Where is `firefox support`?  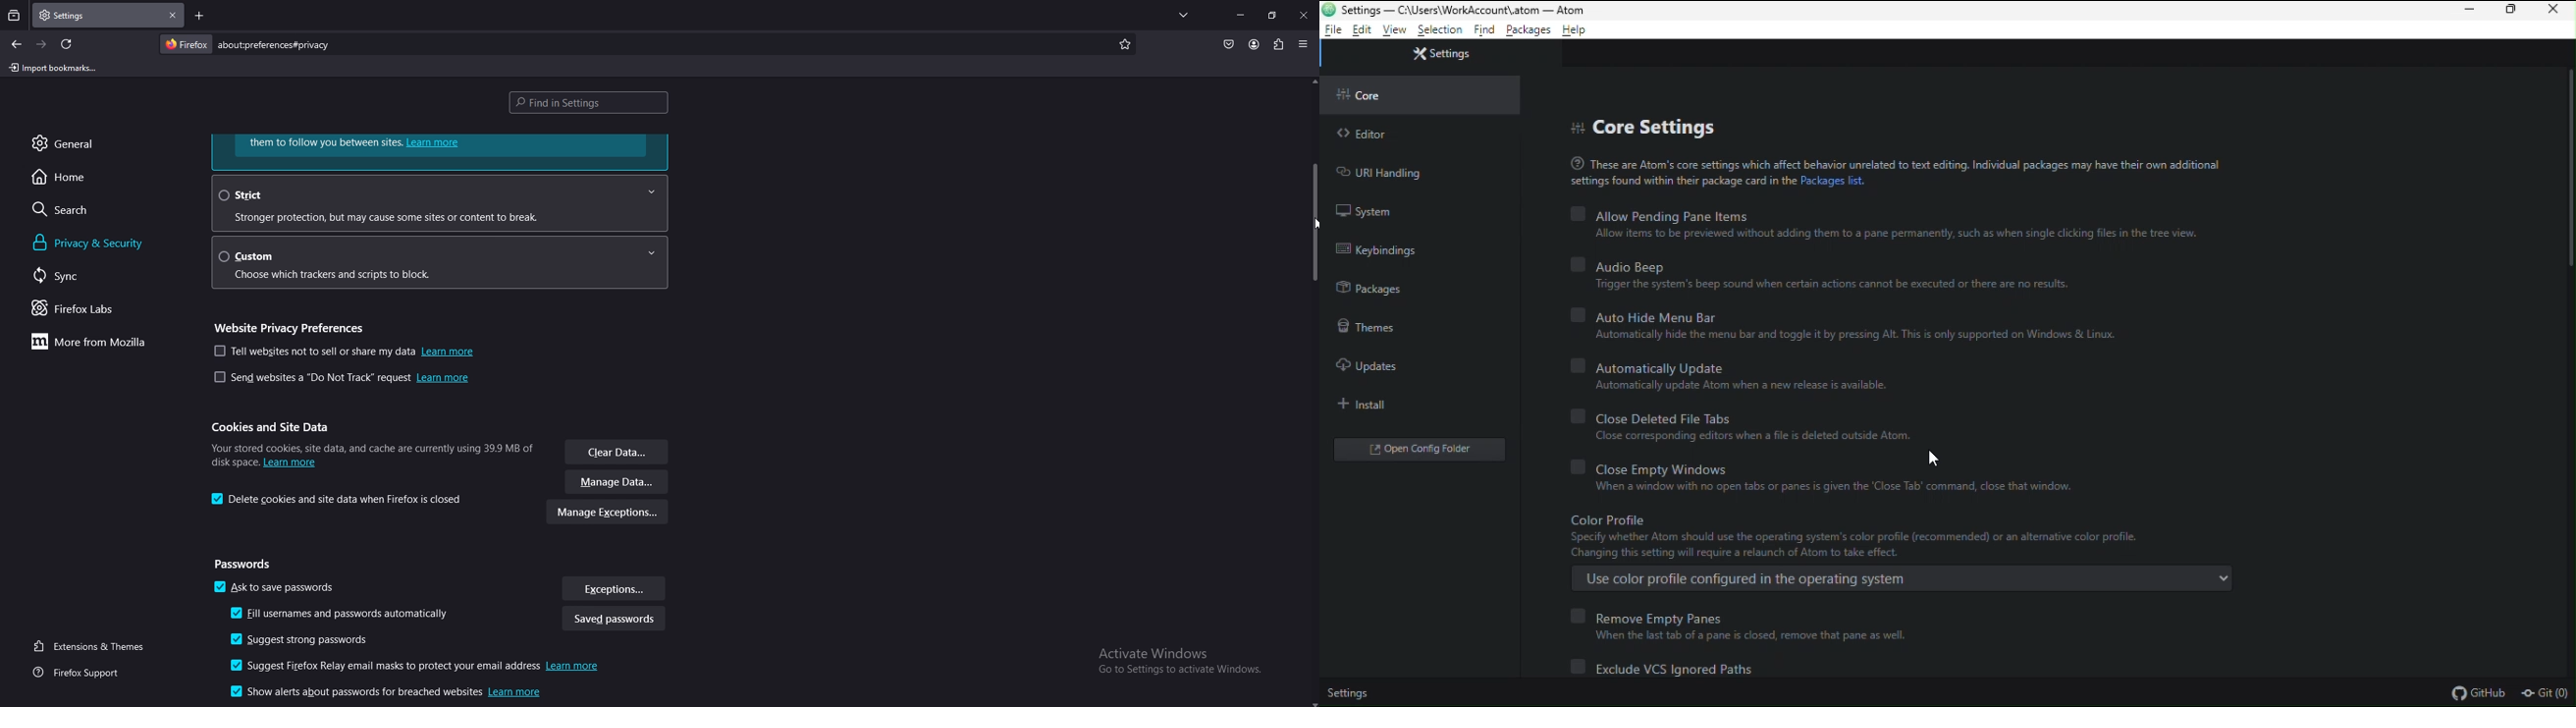 firefox support is located at coordinates (81, 673).